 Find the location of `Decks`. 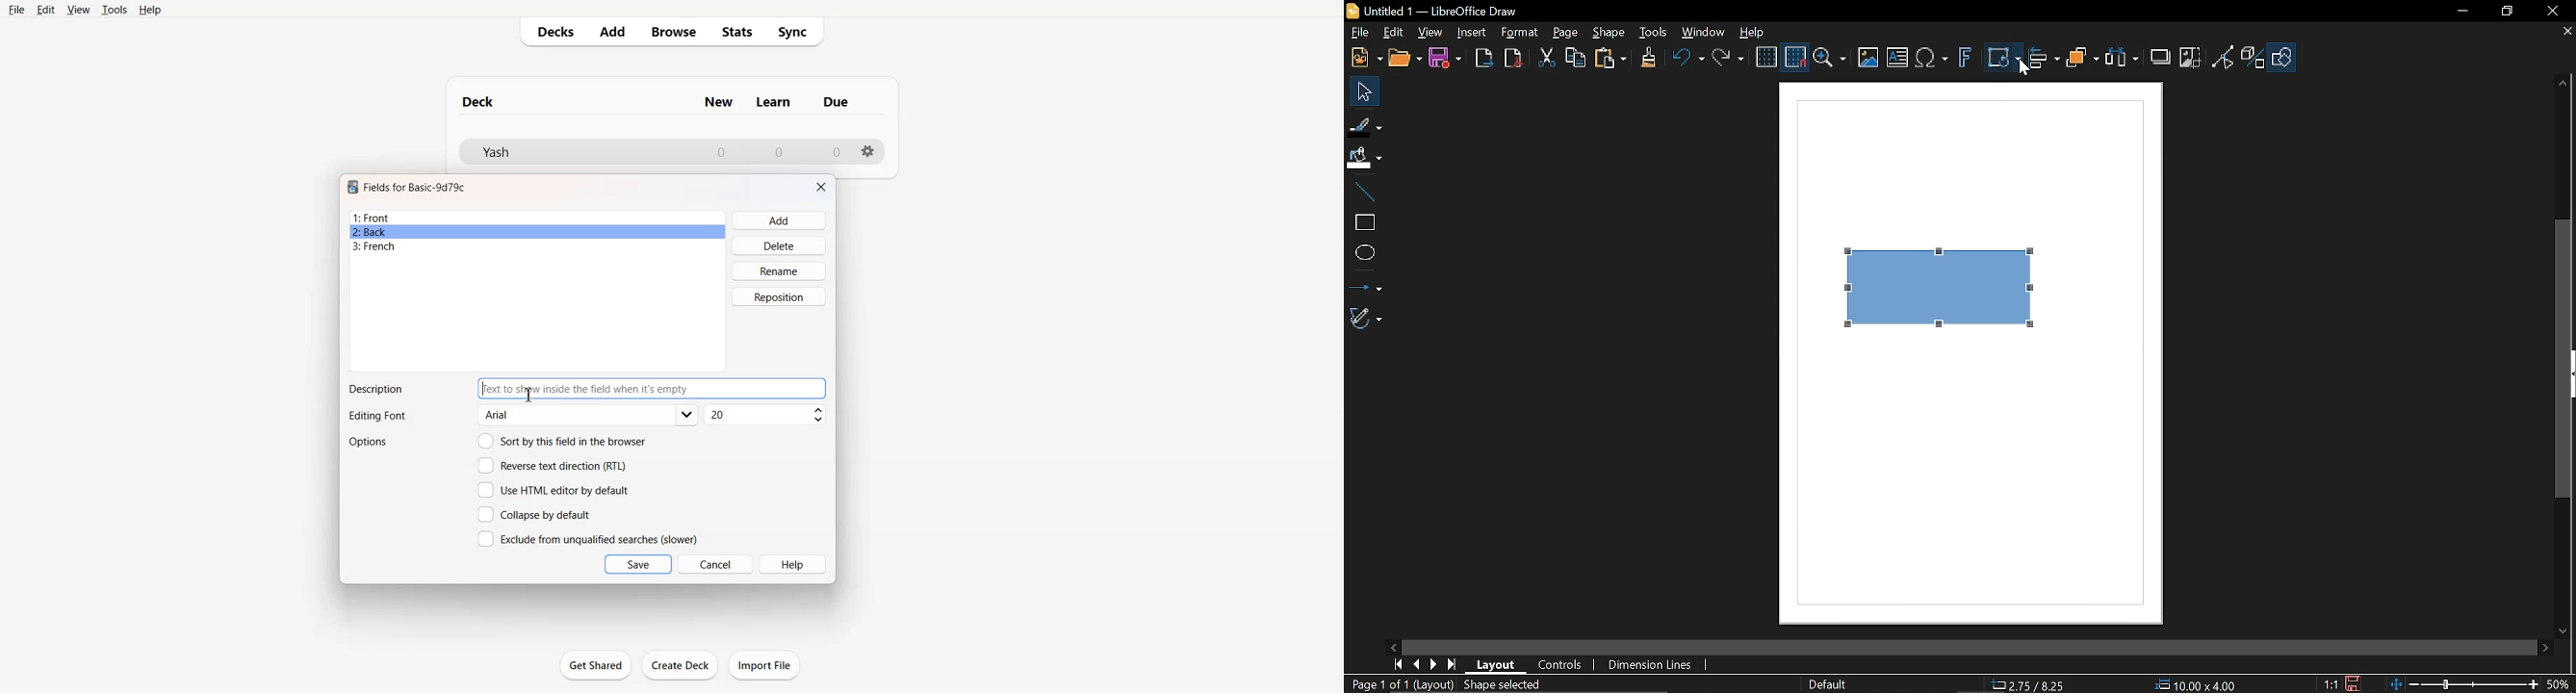

Decks is located at coordinates (551, 32).